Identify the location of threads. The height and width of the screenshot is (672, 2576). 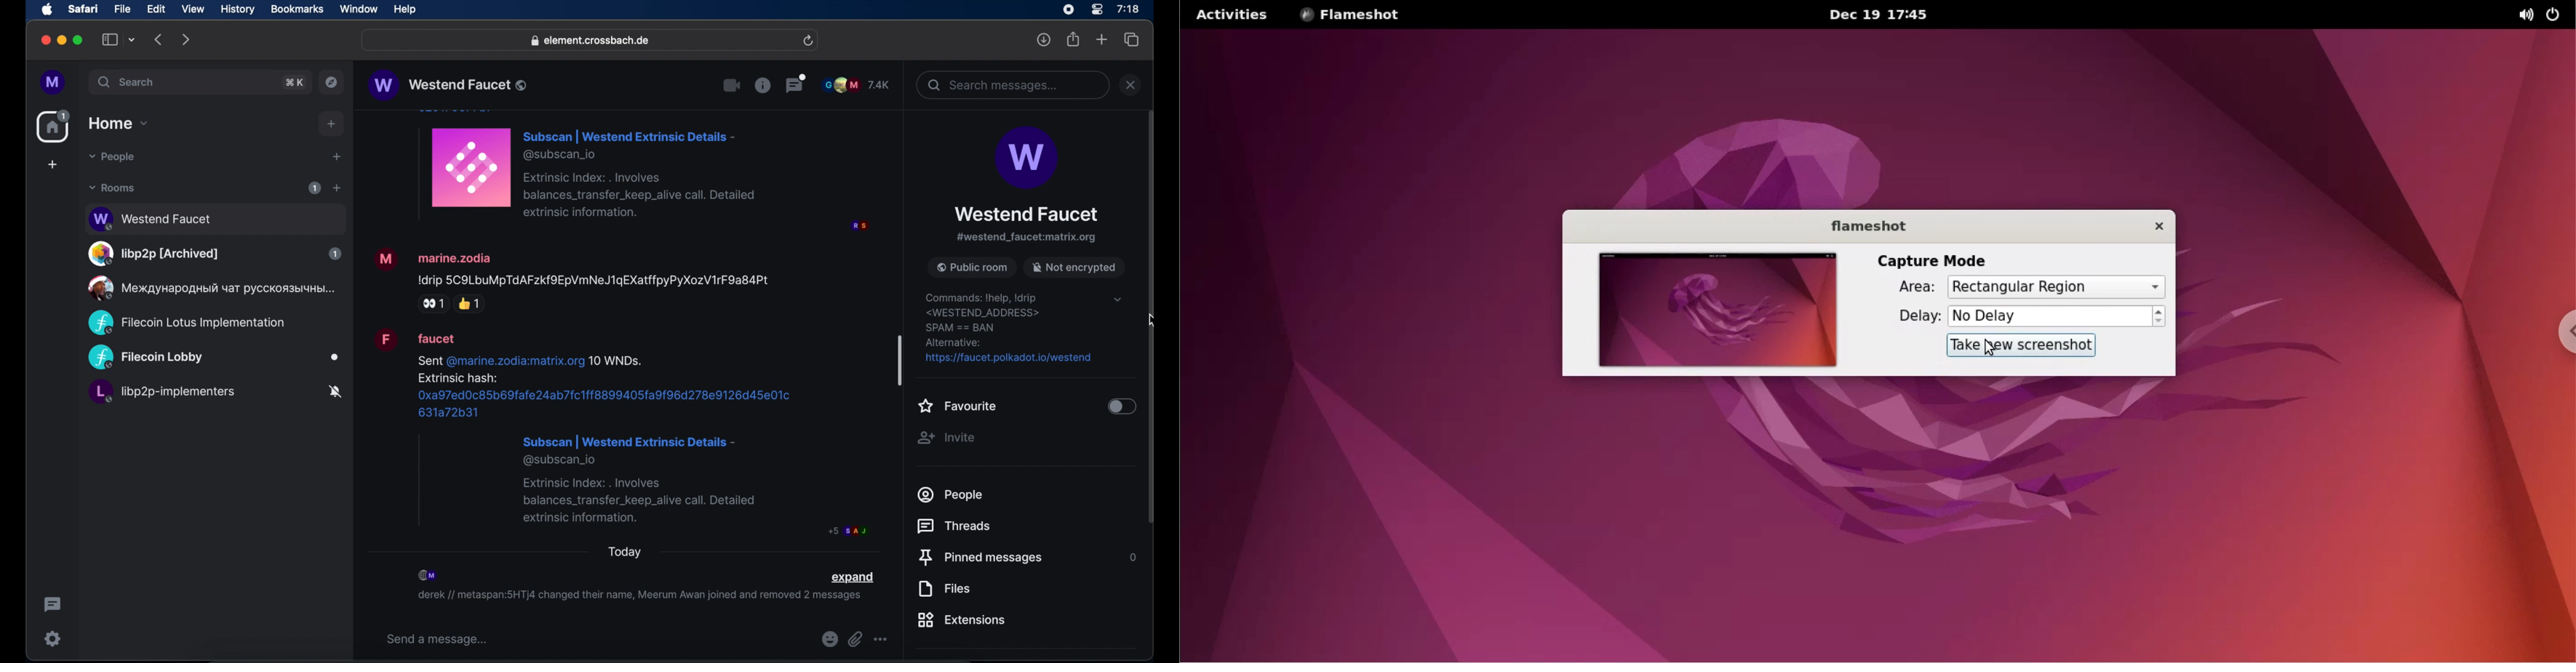
(796, 83).